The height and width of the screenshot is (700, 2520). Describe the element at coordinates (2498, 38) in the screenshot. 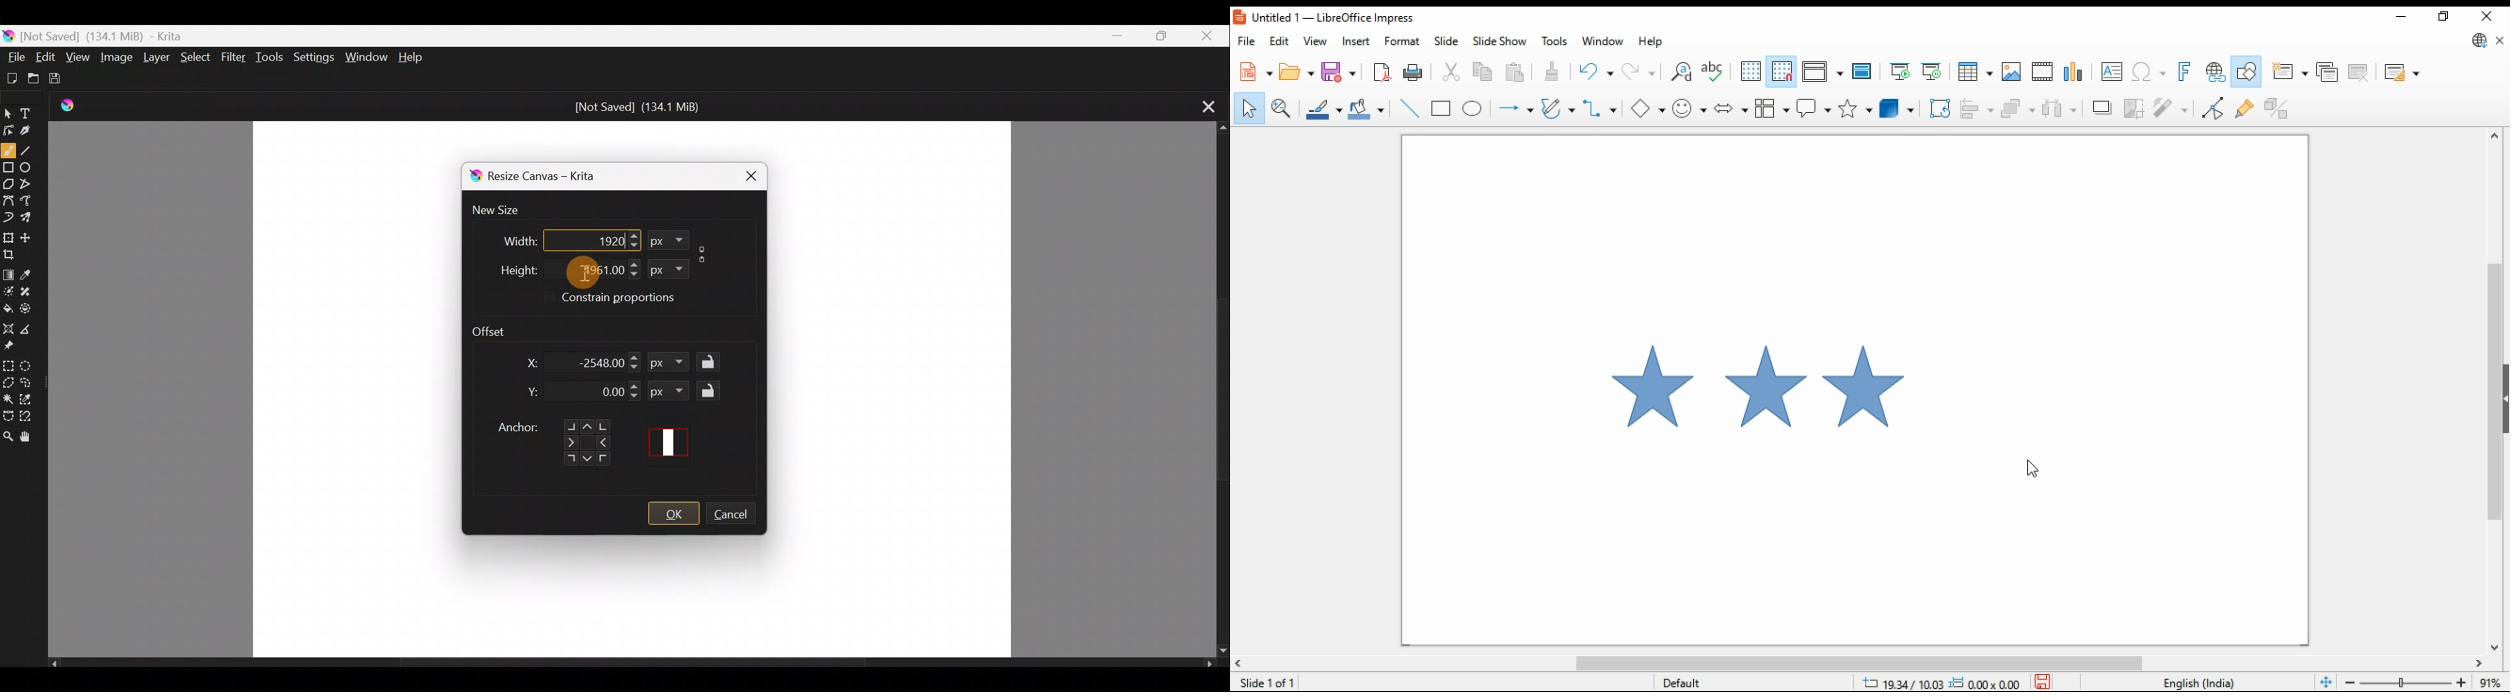

I see `close document` at that location.